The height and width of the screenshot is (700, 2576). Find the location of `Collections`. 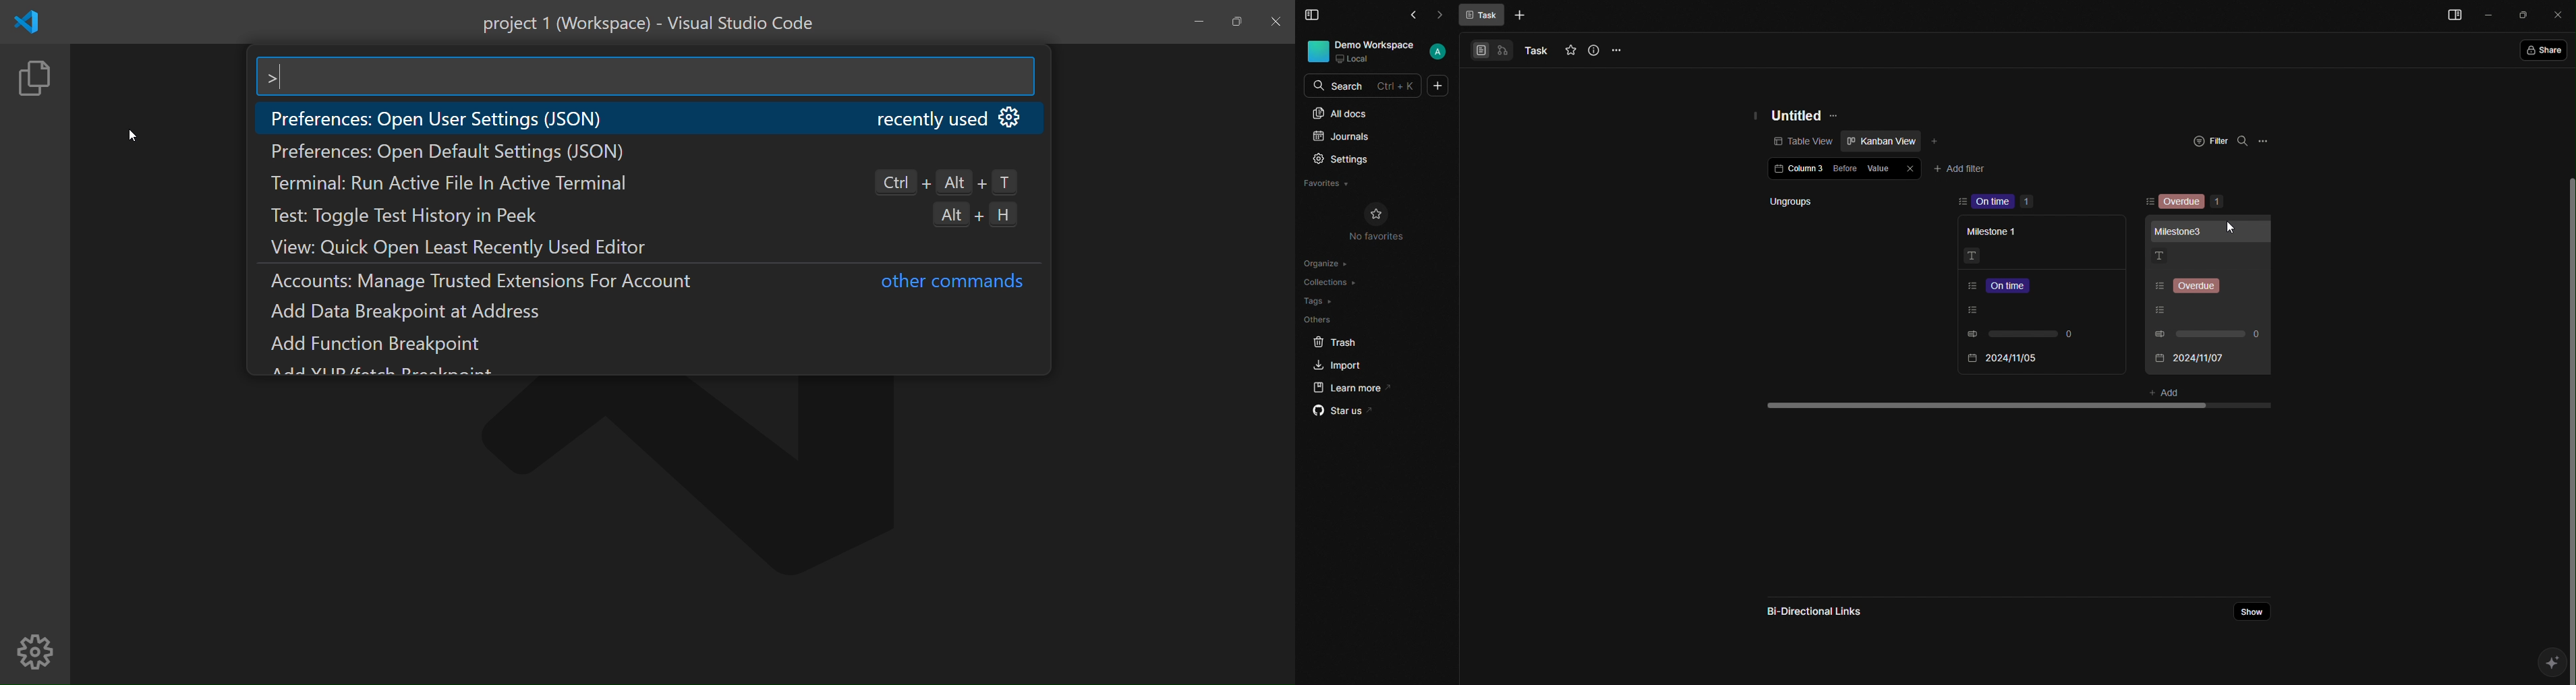

Collections is located at coordinates (1333, 284).